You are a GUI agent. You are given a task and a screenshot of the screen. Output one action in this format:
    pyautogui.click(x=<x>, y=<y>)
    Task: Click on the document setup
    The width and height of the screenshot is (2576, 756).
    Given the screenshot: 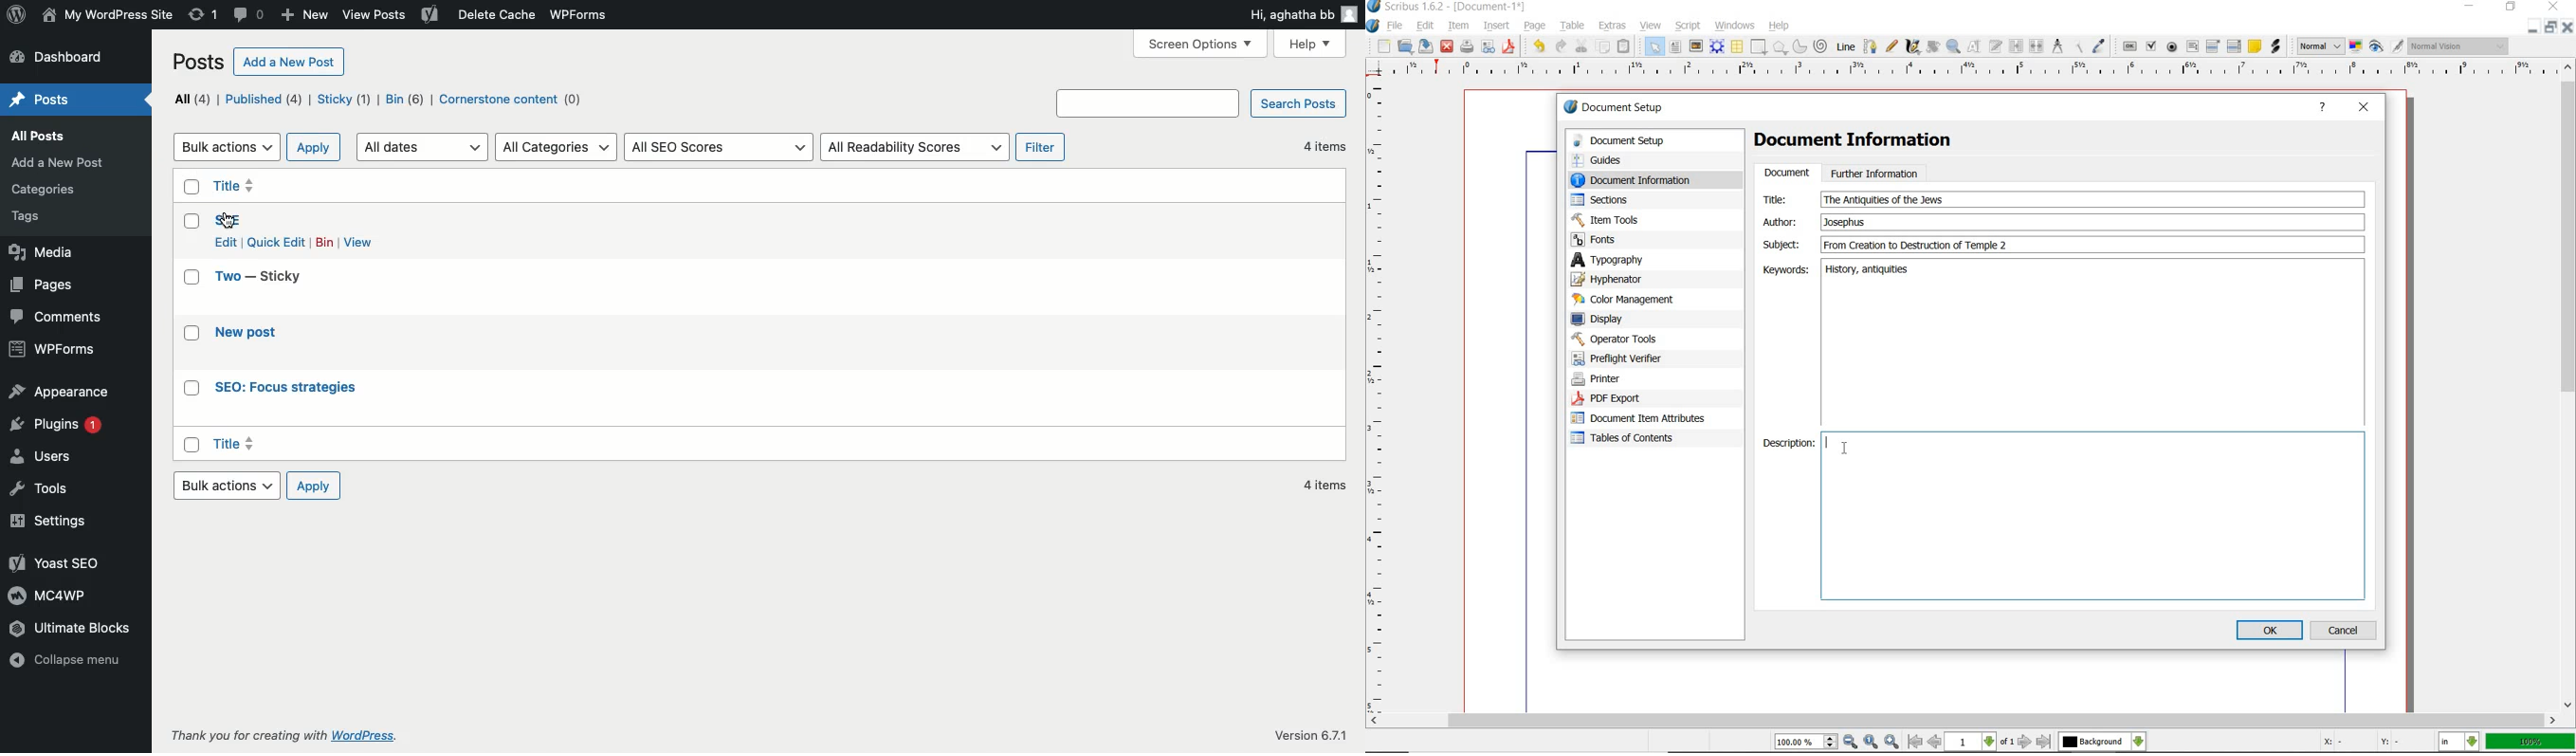 What is the action you would take?
    pyautogui.click(x=1643, y=141)
    